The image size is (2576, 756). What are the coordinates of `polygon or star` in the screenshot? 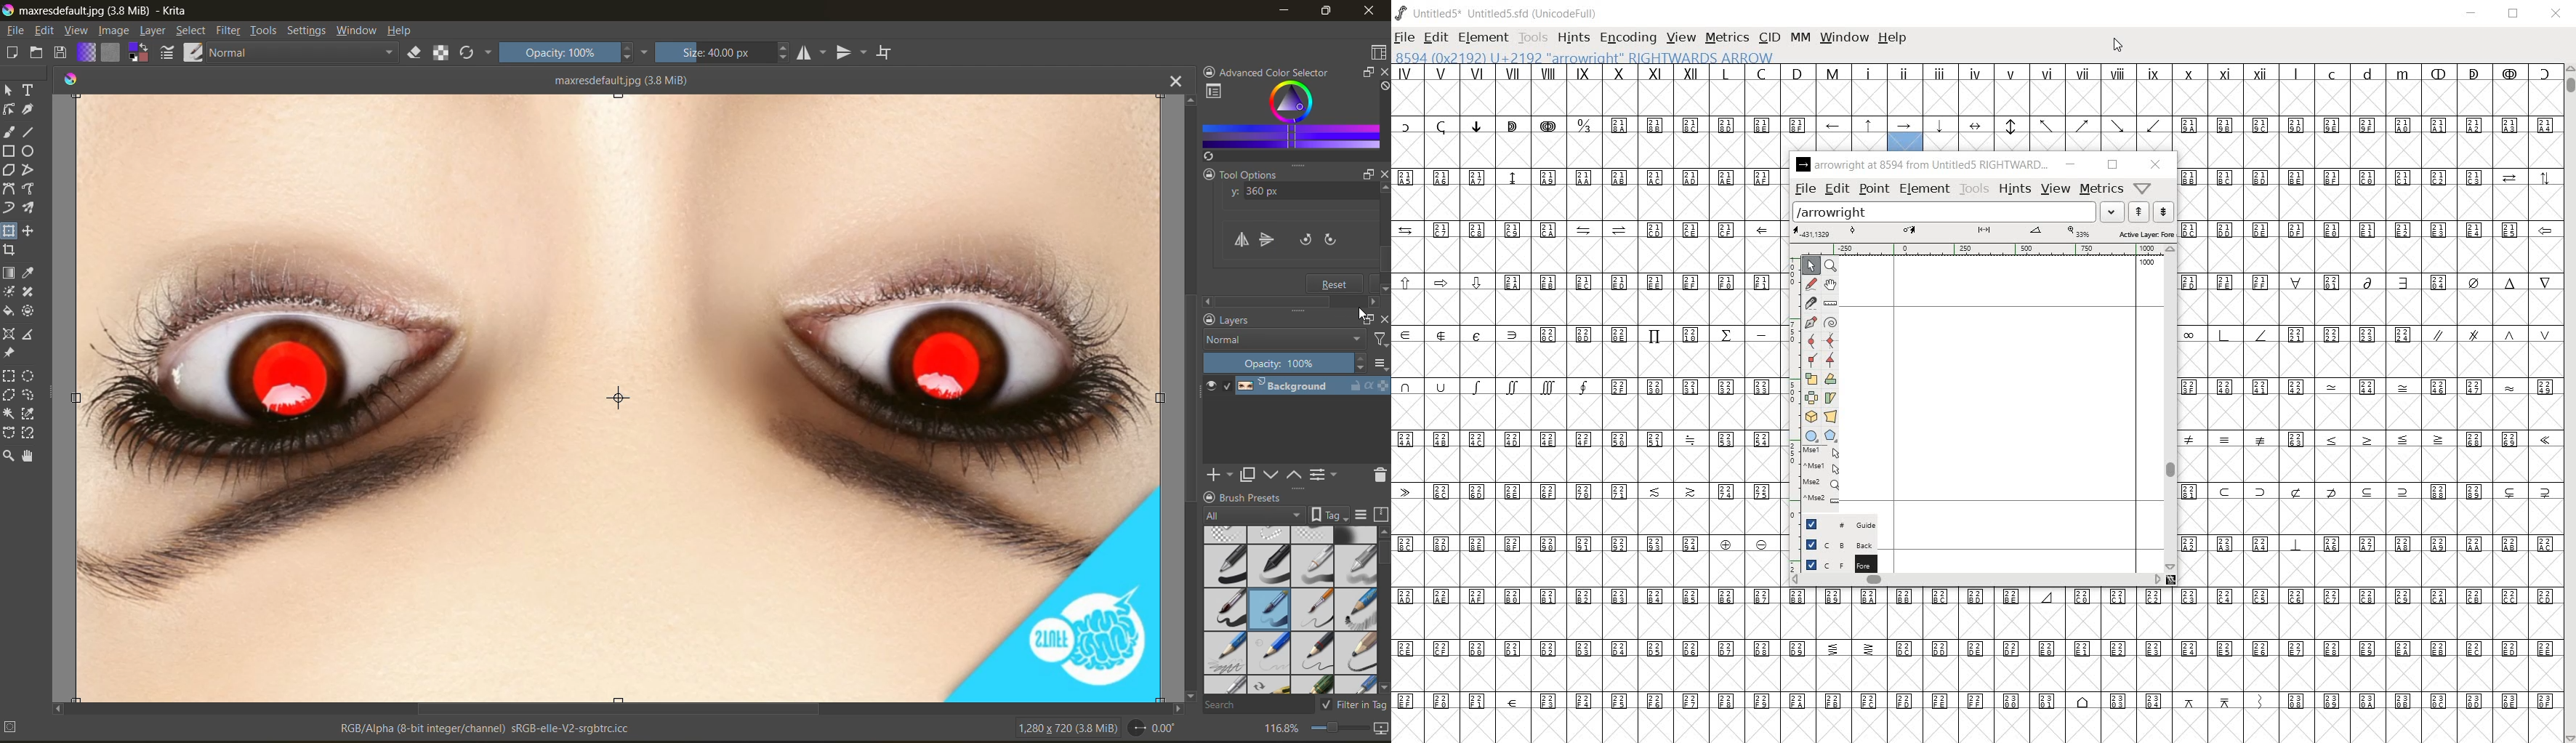 It's located at (1831, 435).